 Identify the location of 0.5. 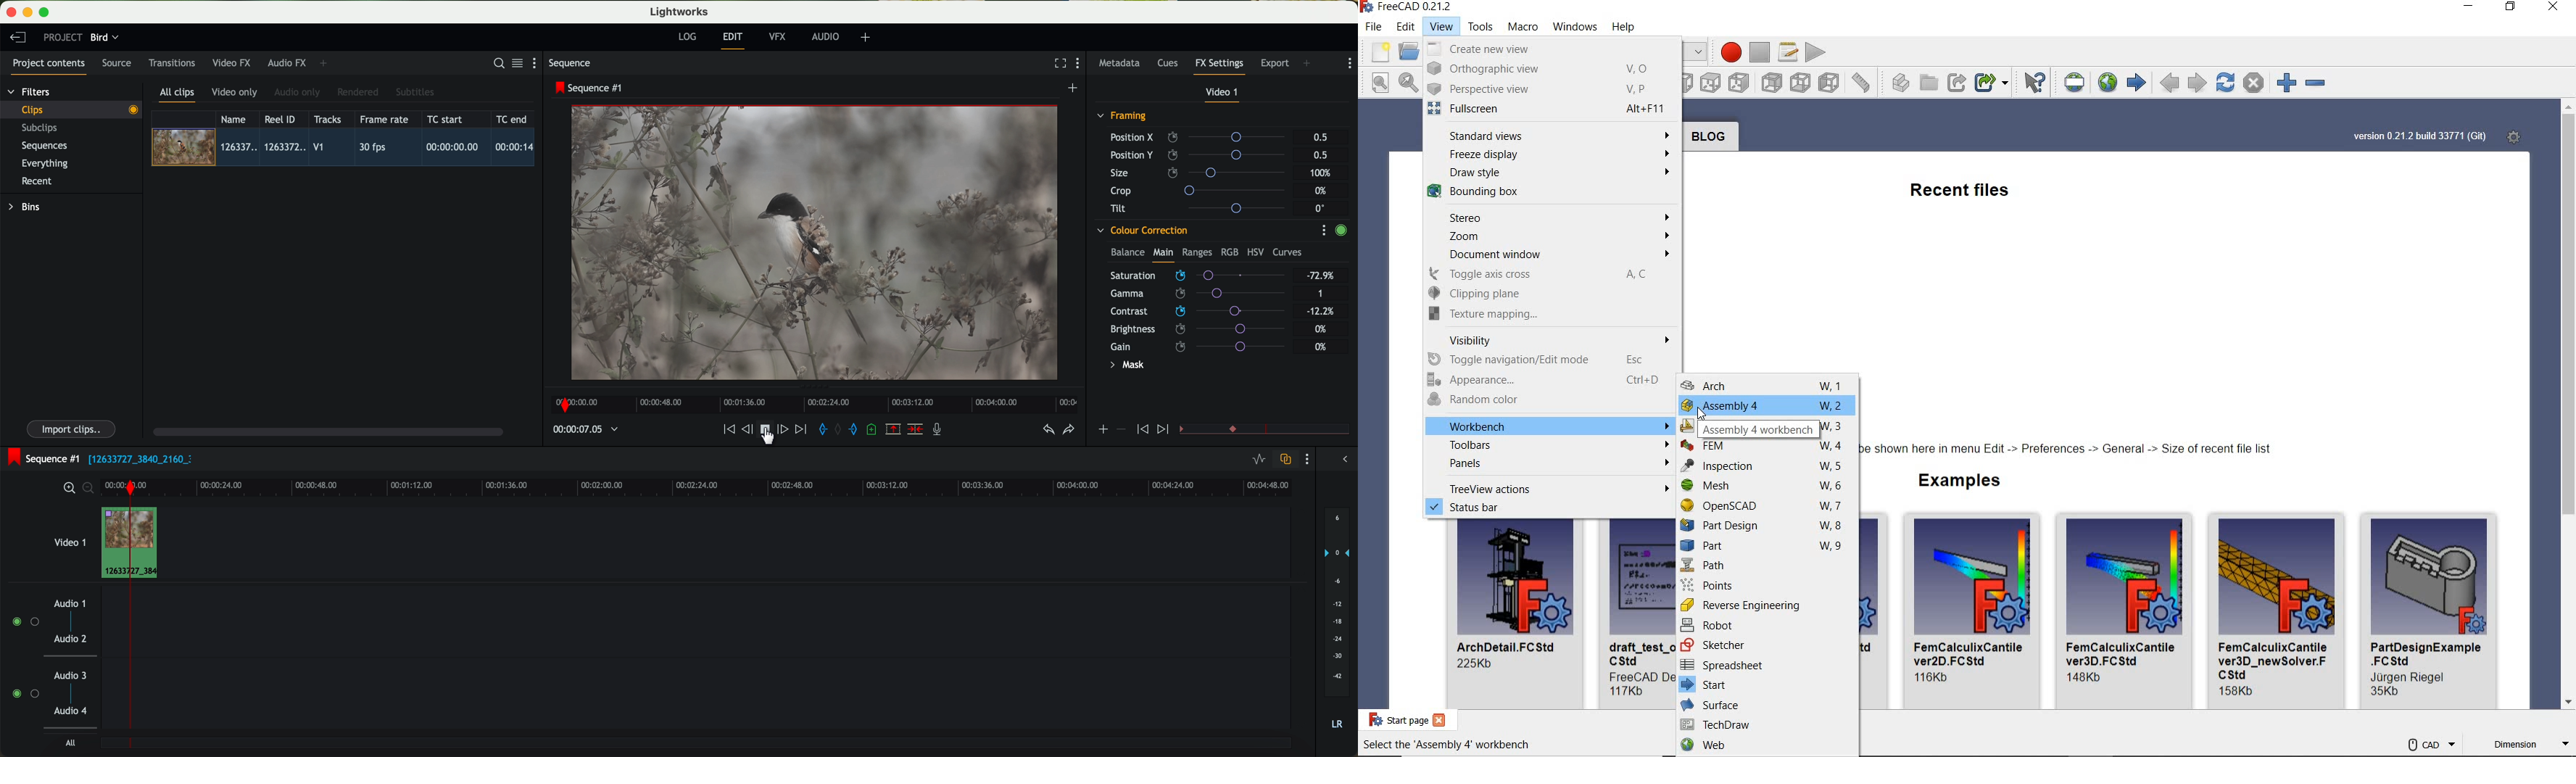
(1321, 138).